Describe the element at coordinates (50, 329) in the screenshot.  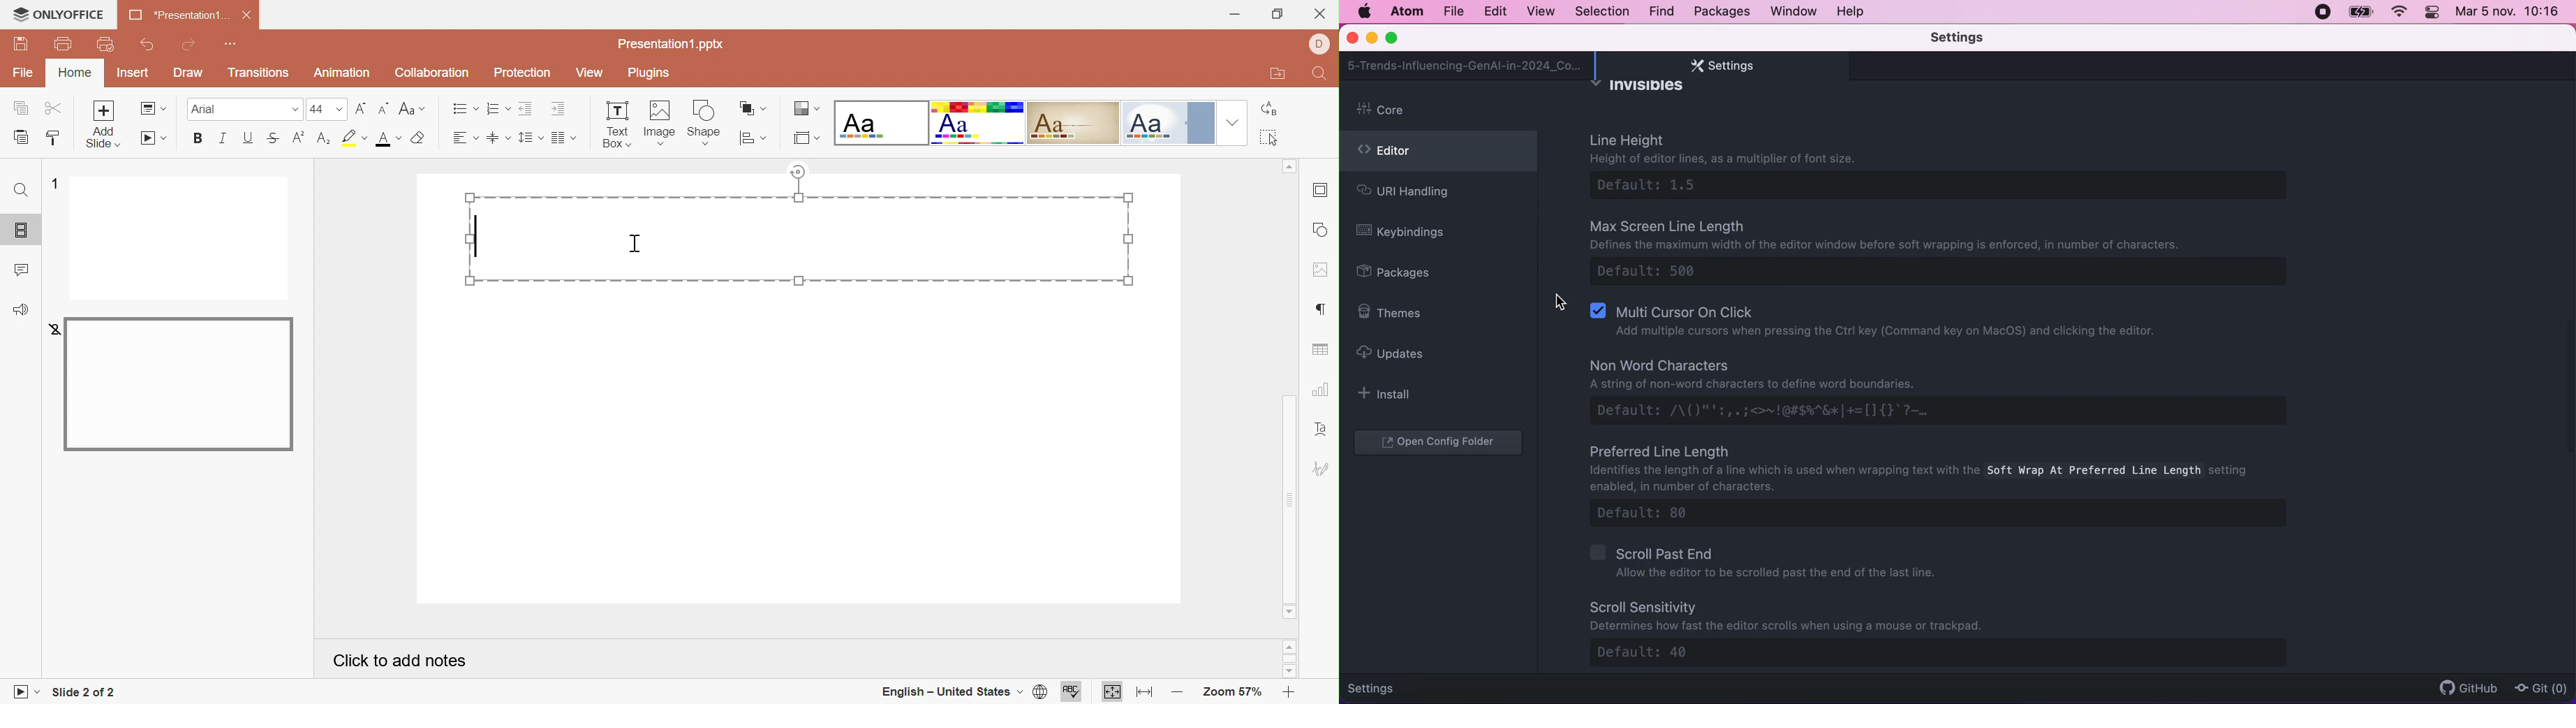
I see `2` at that location.